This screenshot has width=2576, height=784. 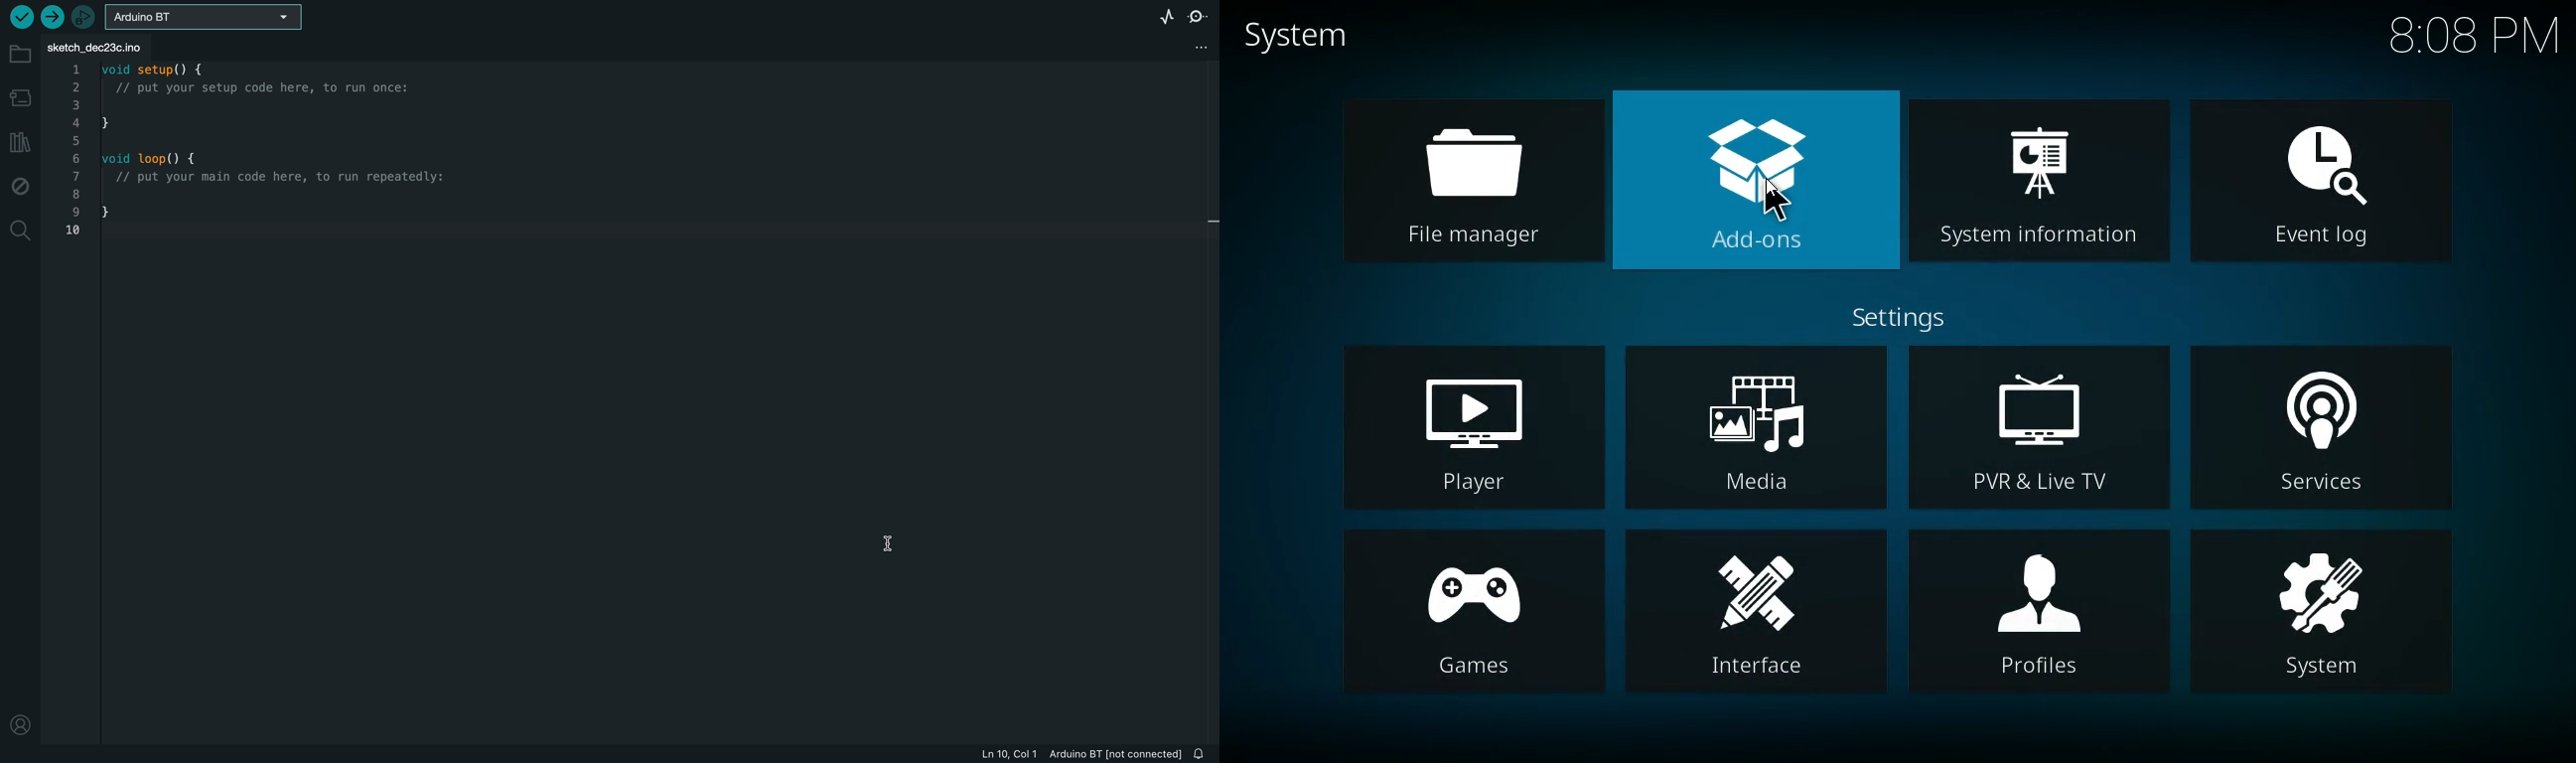 What do you see at coordinates (1476, 427) in the screenshot?
I see `player` at bounding box center [1476, 427].